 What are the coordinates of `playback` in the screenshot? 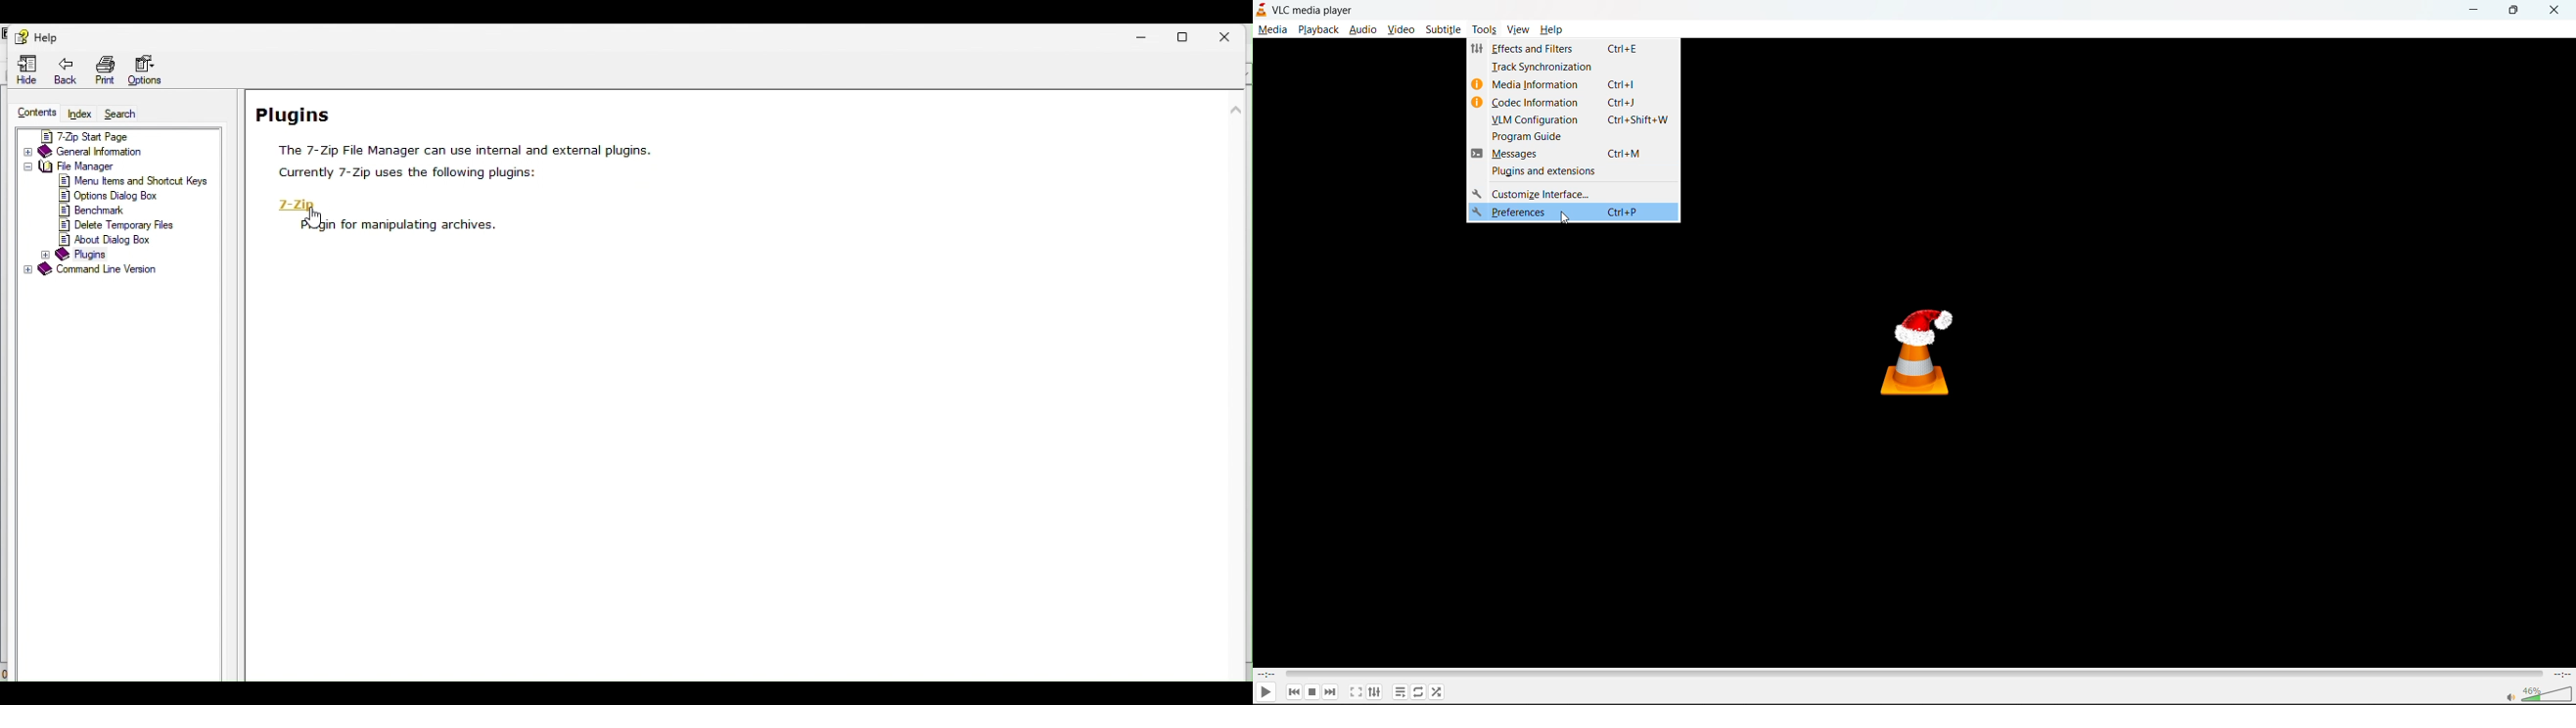 It's located at (1319, 30).